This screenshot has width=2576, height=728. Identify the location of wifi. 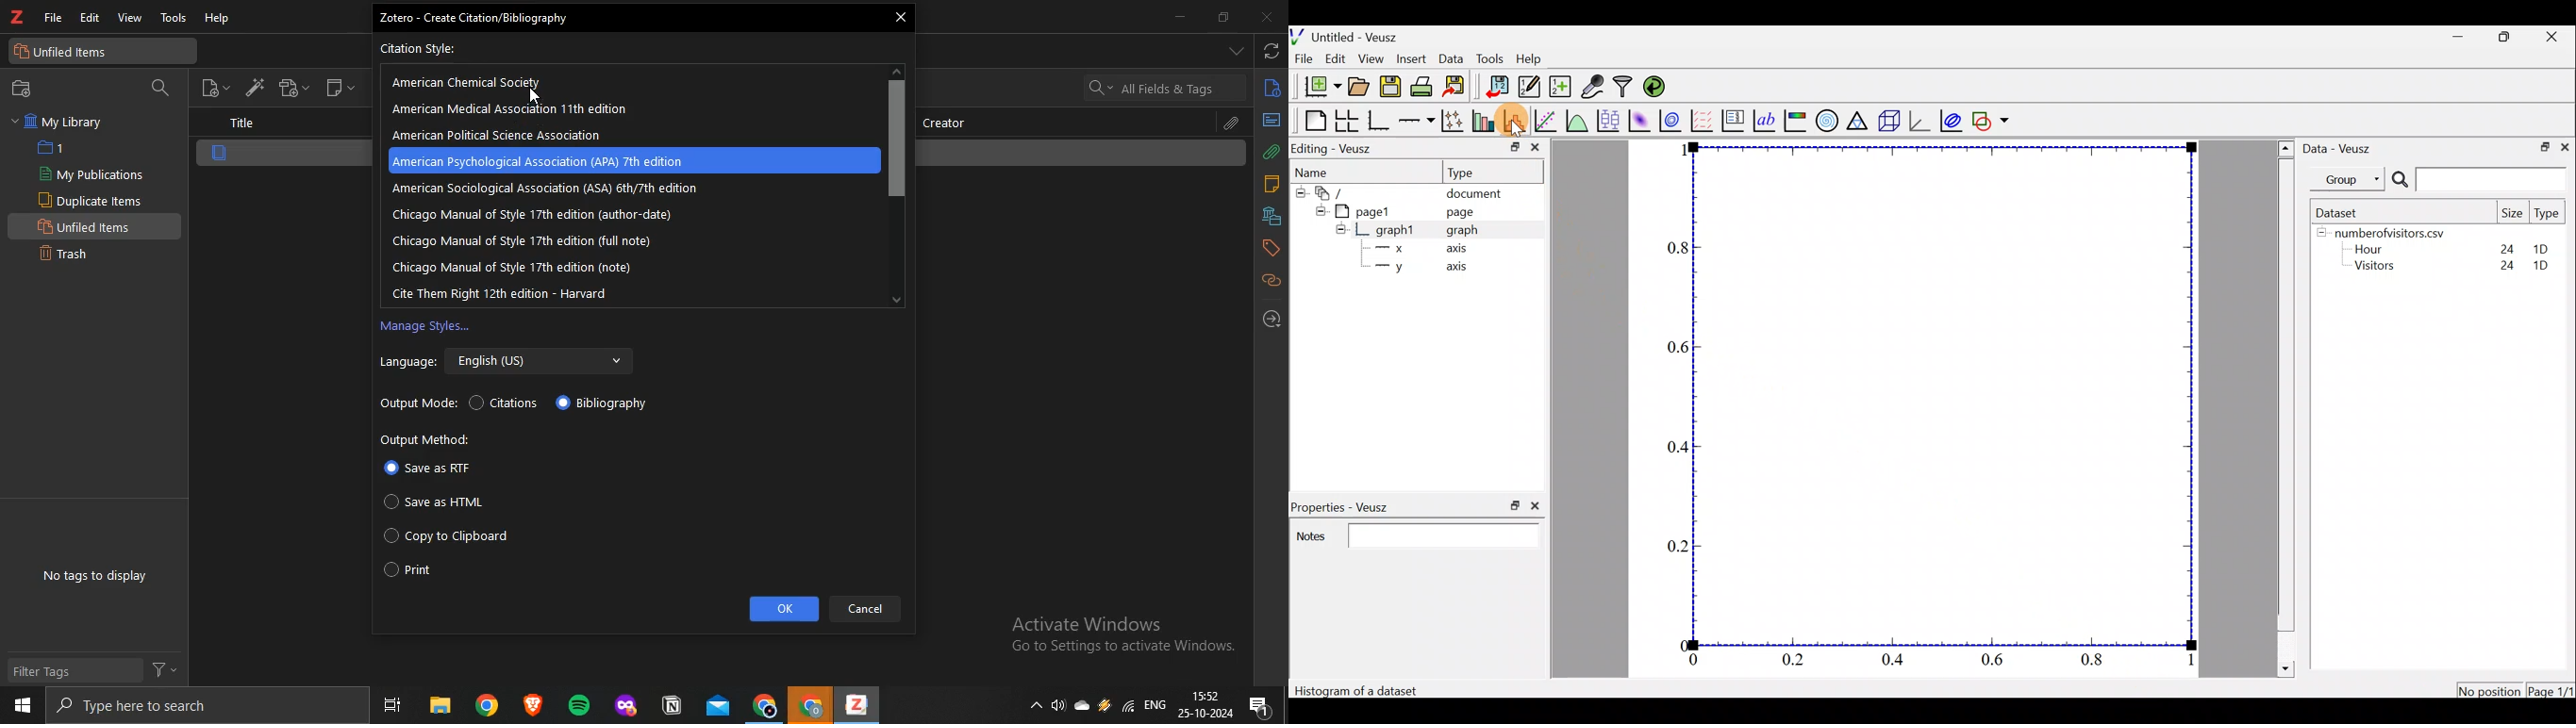
(1128, 705).